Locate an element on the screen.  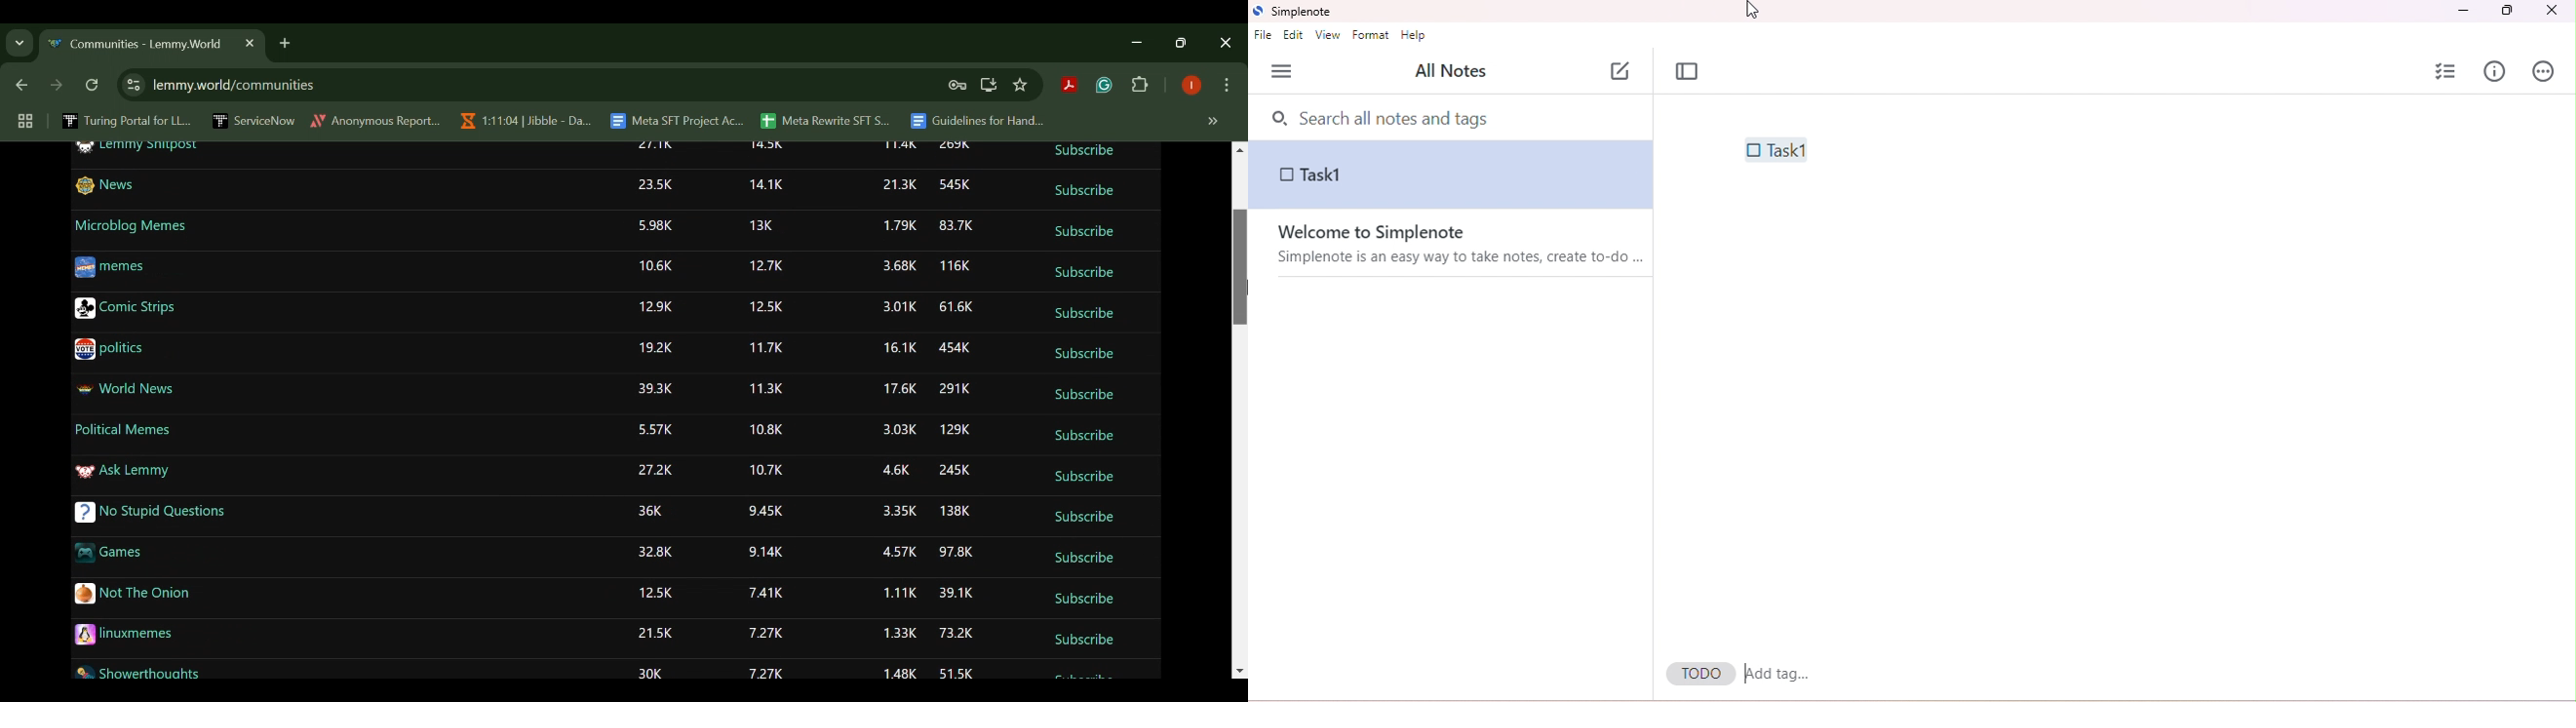
1:11:04 | Jibble - Da... is located at coordinates (525, 121).